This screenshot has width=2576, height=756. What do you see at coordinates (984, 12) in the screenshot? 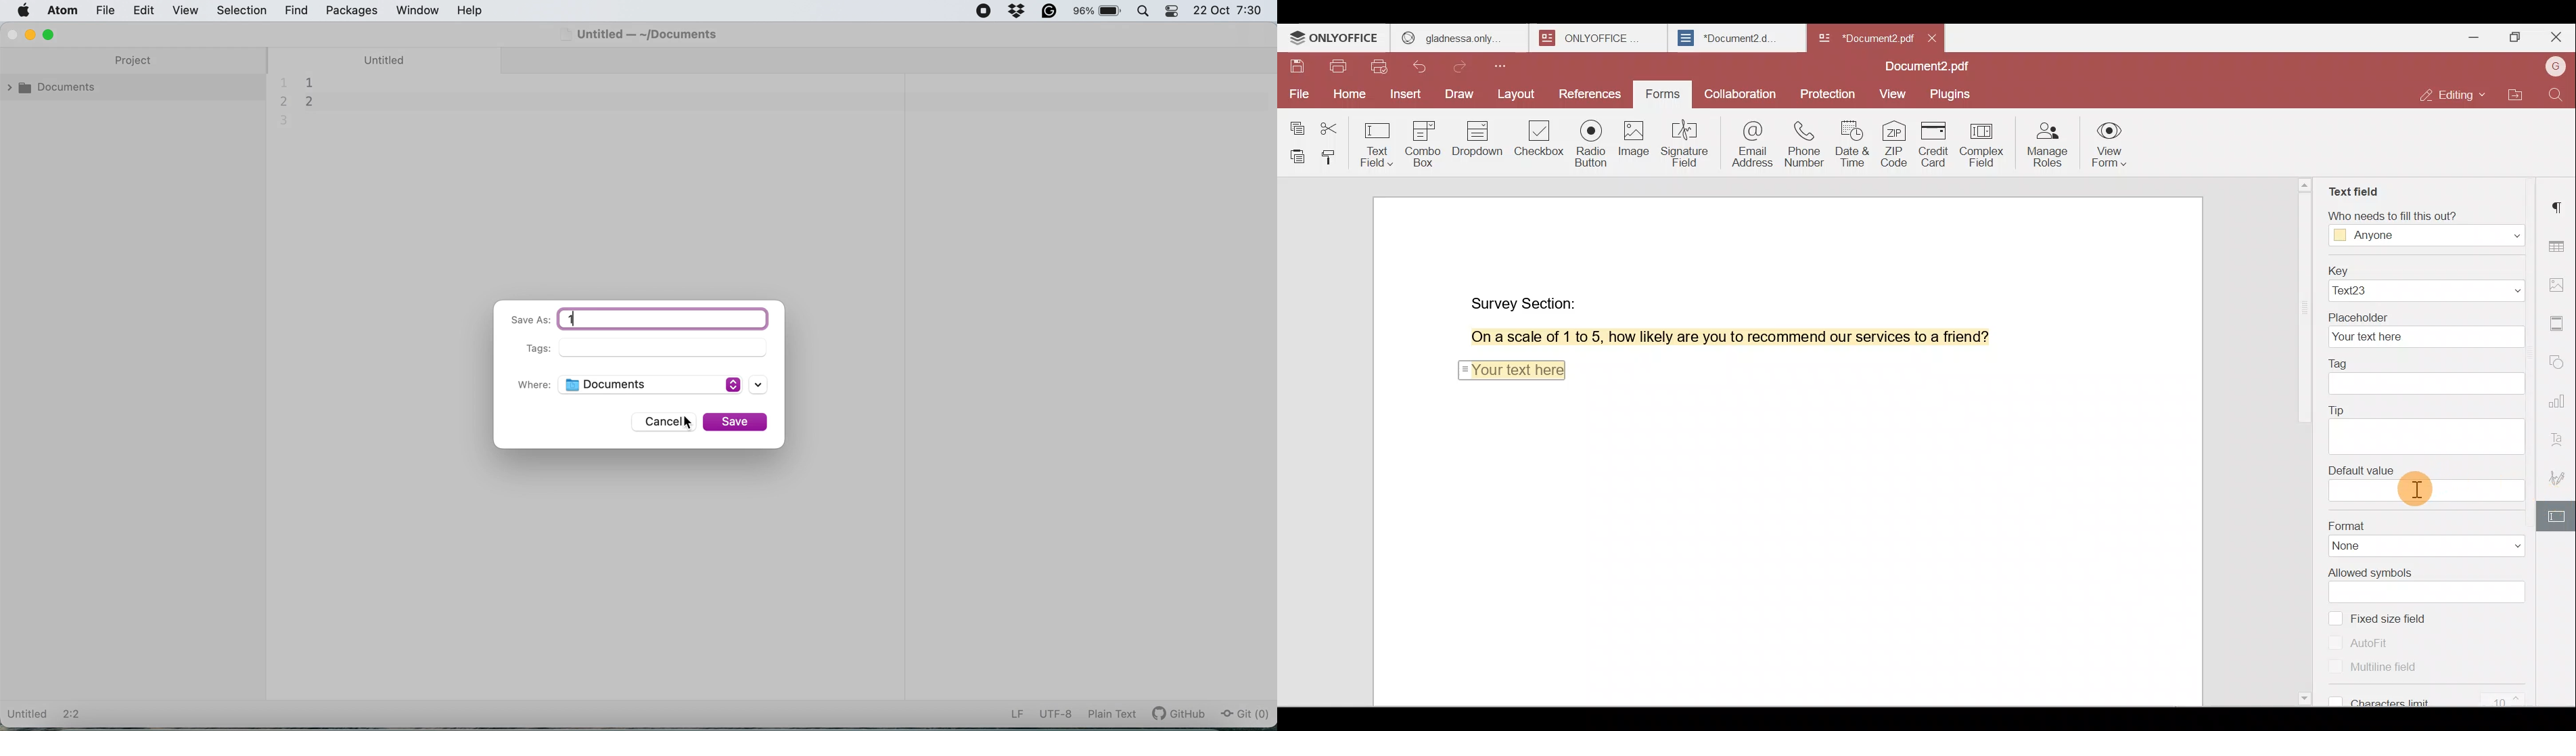
I see `screen recorder` at bounding box center [984, 12].